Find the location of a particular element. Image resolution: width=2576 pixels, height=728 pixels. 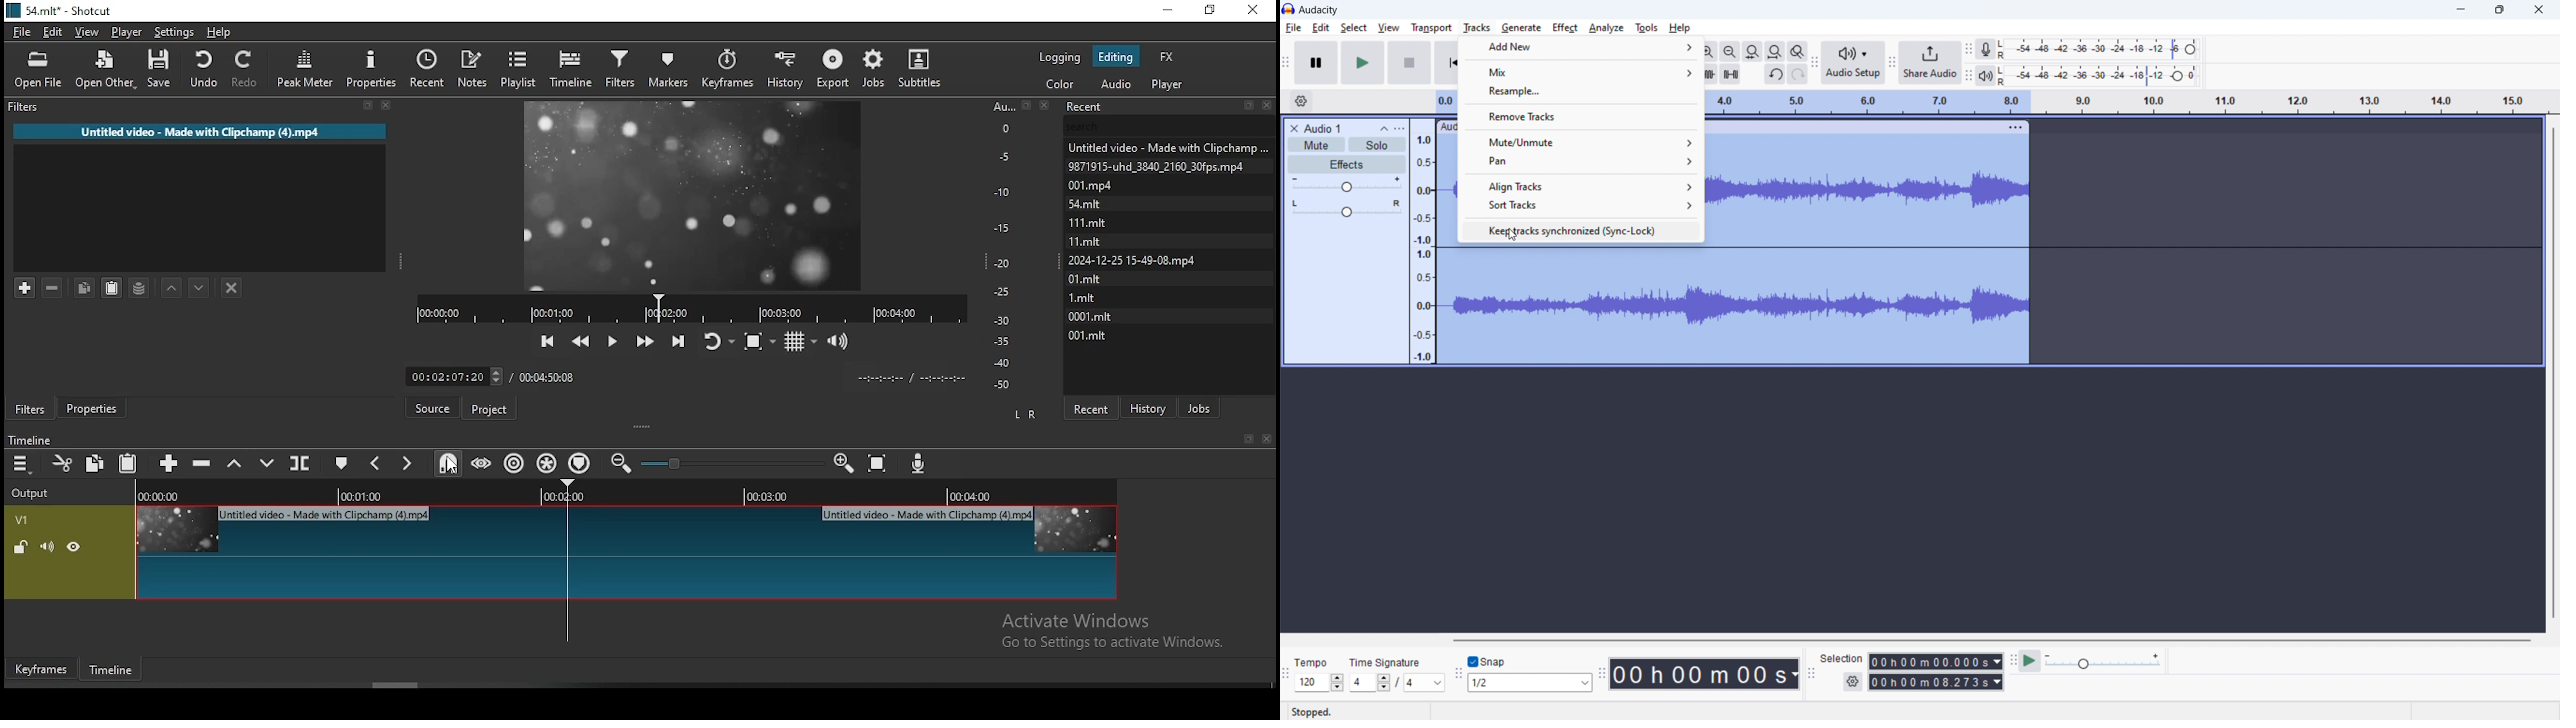

open other is located at coordinates (104, 69).